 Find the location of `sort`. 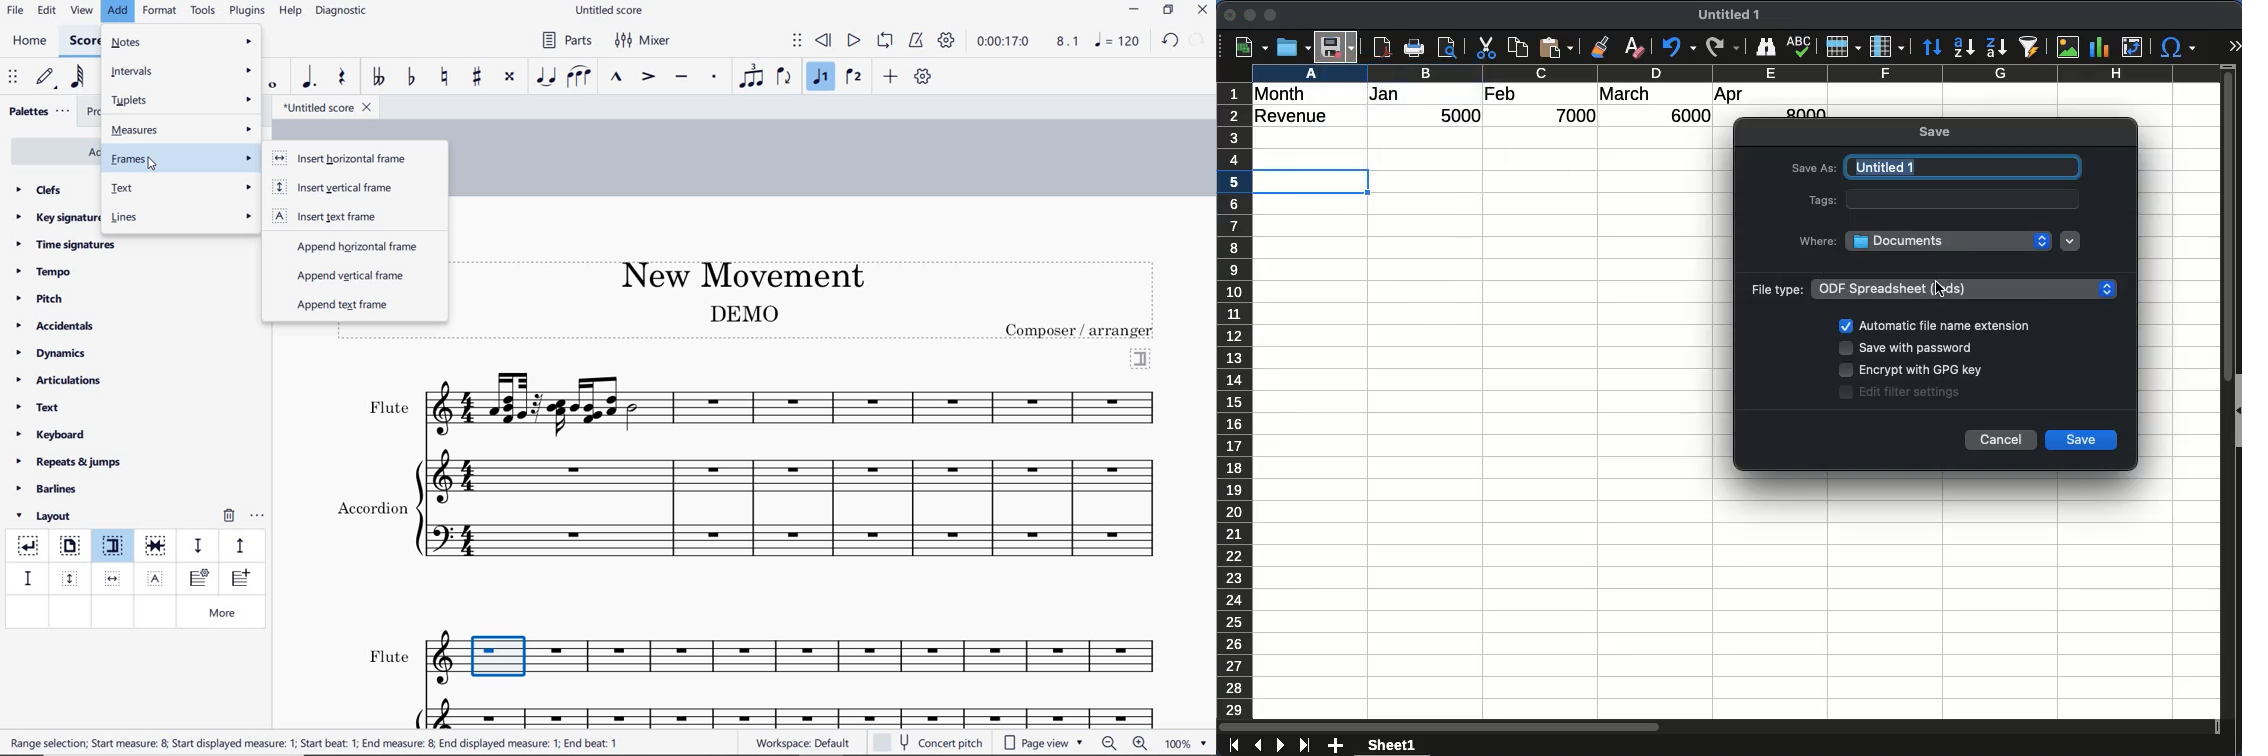

sort is located at coordinates (1932, 47).